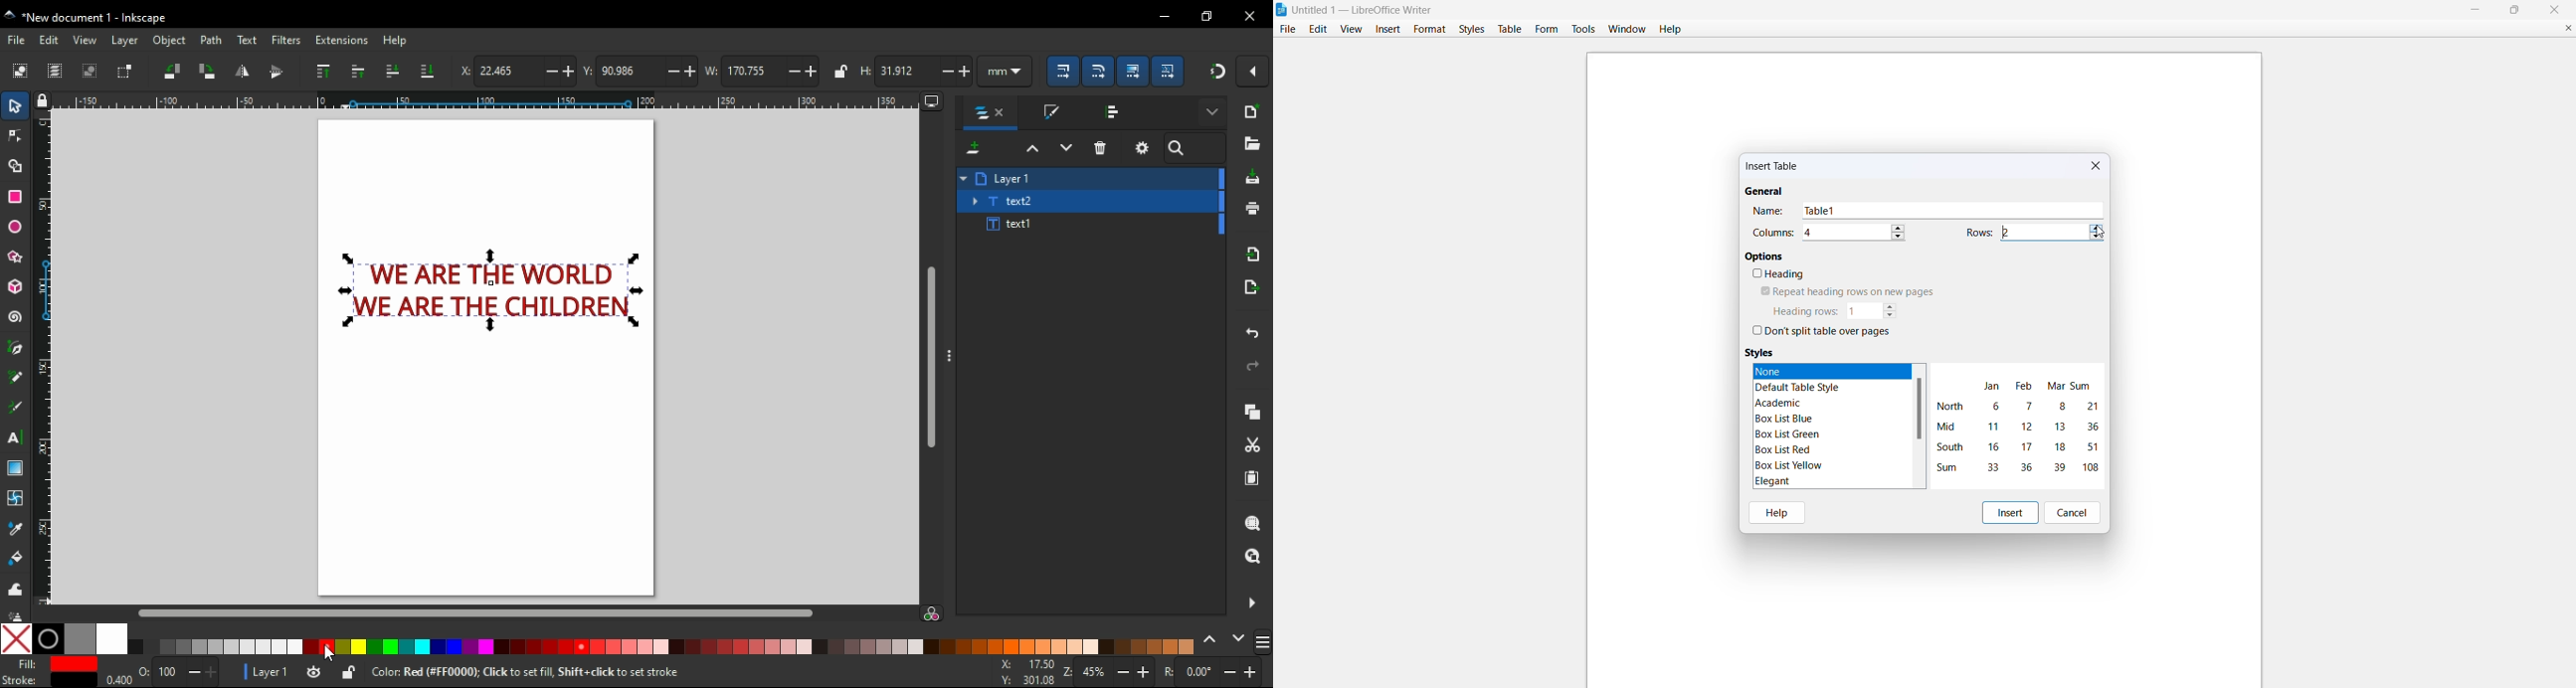  I want to click on spiral tool, so click(13, 317).